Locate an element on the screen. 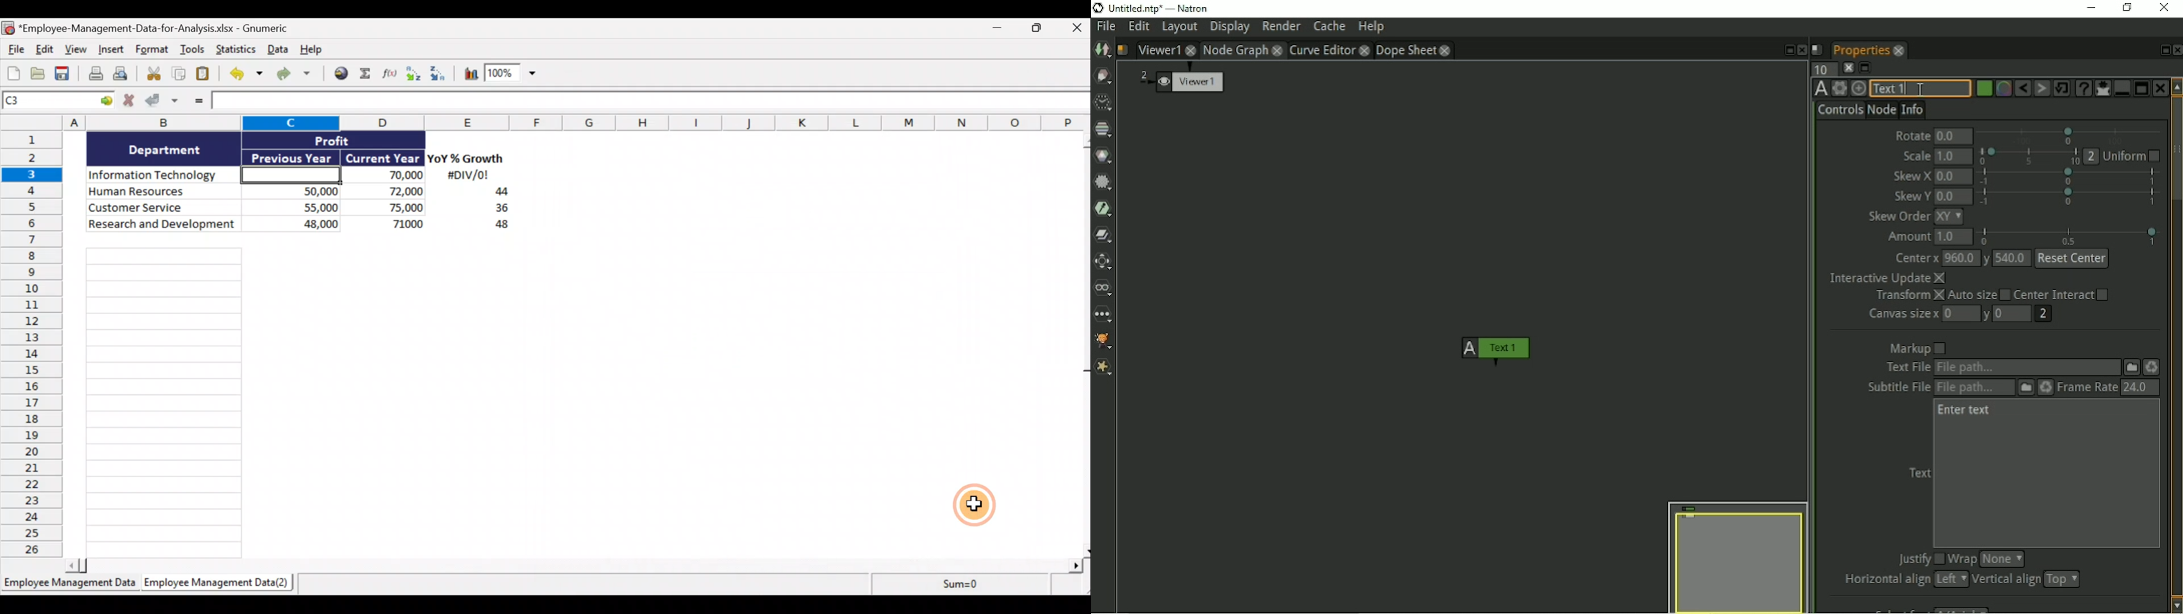  Minimize is located at coordinates (1002, 30).